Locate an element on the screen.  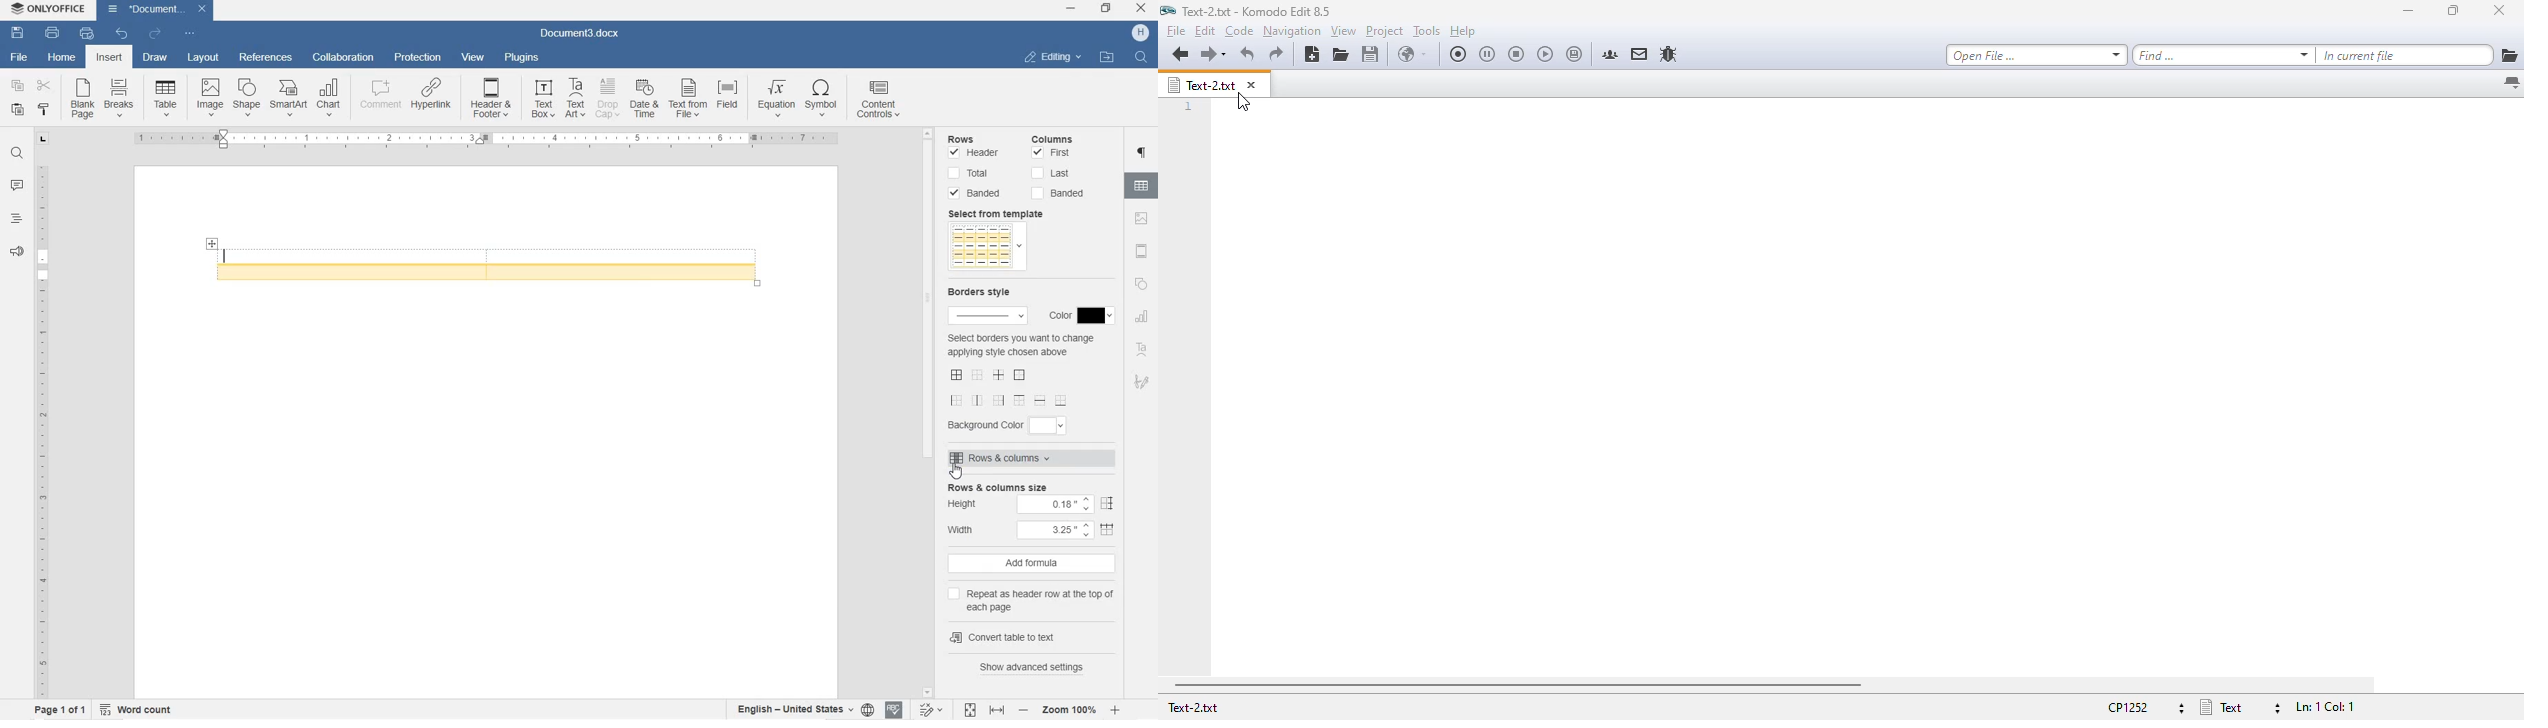
report a bug in the komodo bugzilla database is located at coordinates (1669, 55).